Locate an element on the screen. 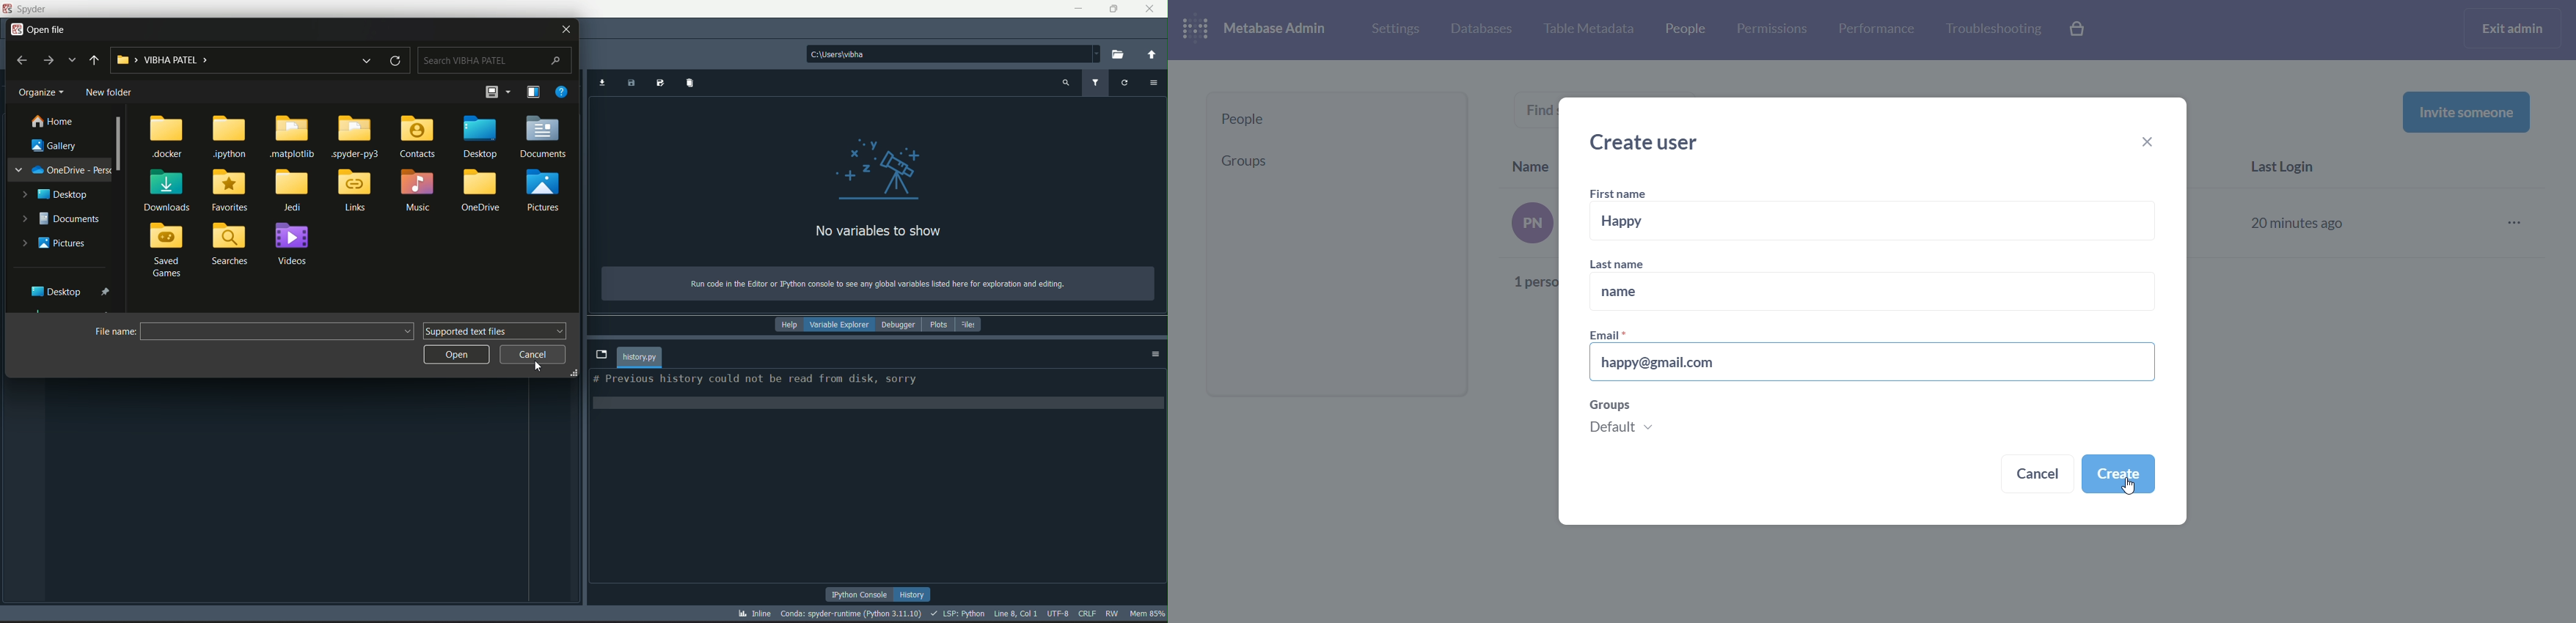 The image size is (2576, 644). pictures is located at coordinates (547, 190).